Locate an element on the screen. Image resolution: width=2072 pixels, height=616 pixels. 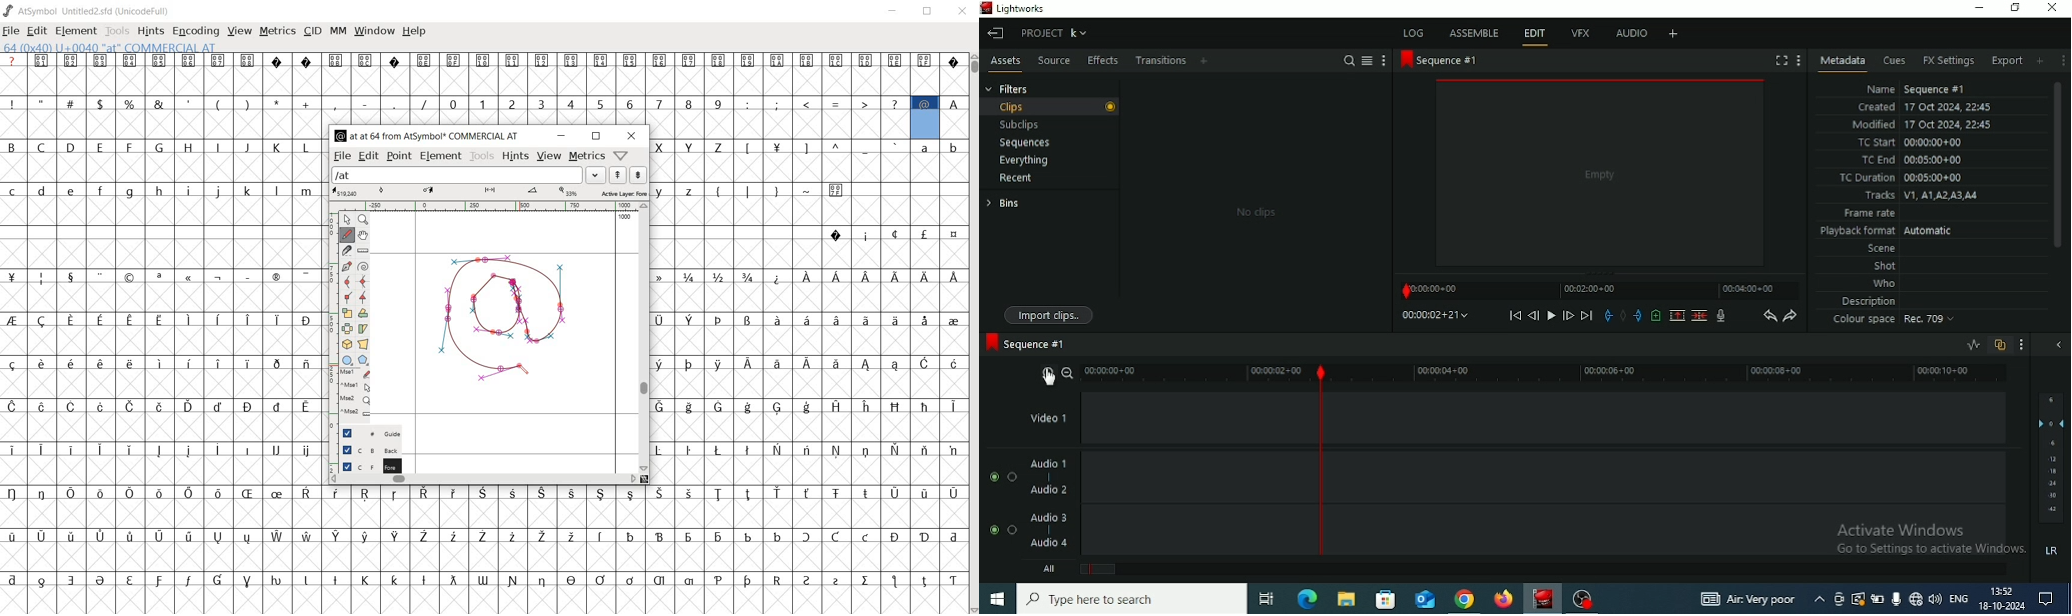
Mute is located at coordinates (2053, 550).